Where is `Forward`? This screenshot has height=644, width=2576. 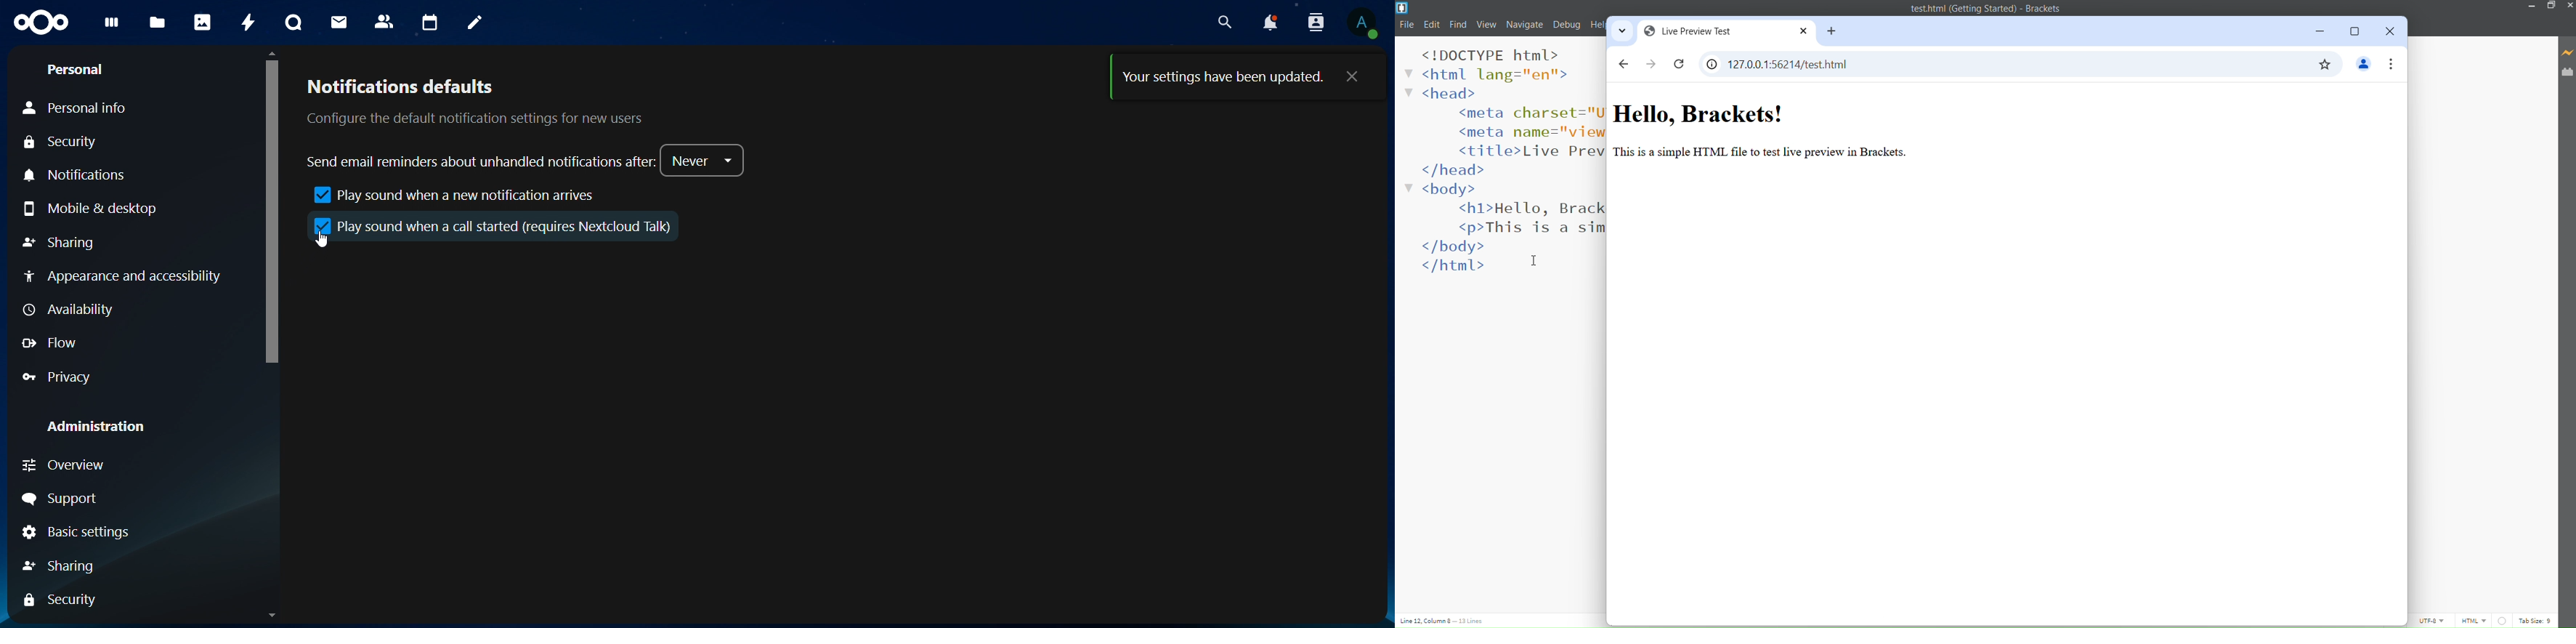 Forward is located at coordinates (1651, 65).